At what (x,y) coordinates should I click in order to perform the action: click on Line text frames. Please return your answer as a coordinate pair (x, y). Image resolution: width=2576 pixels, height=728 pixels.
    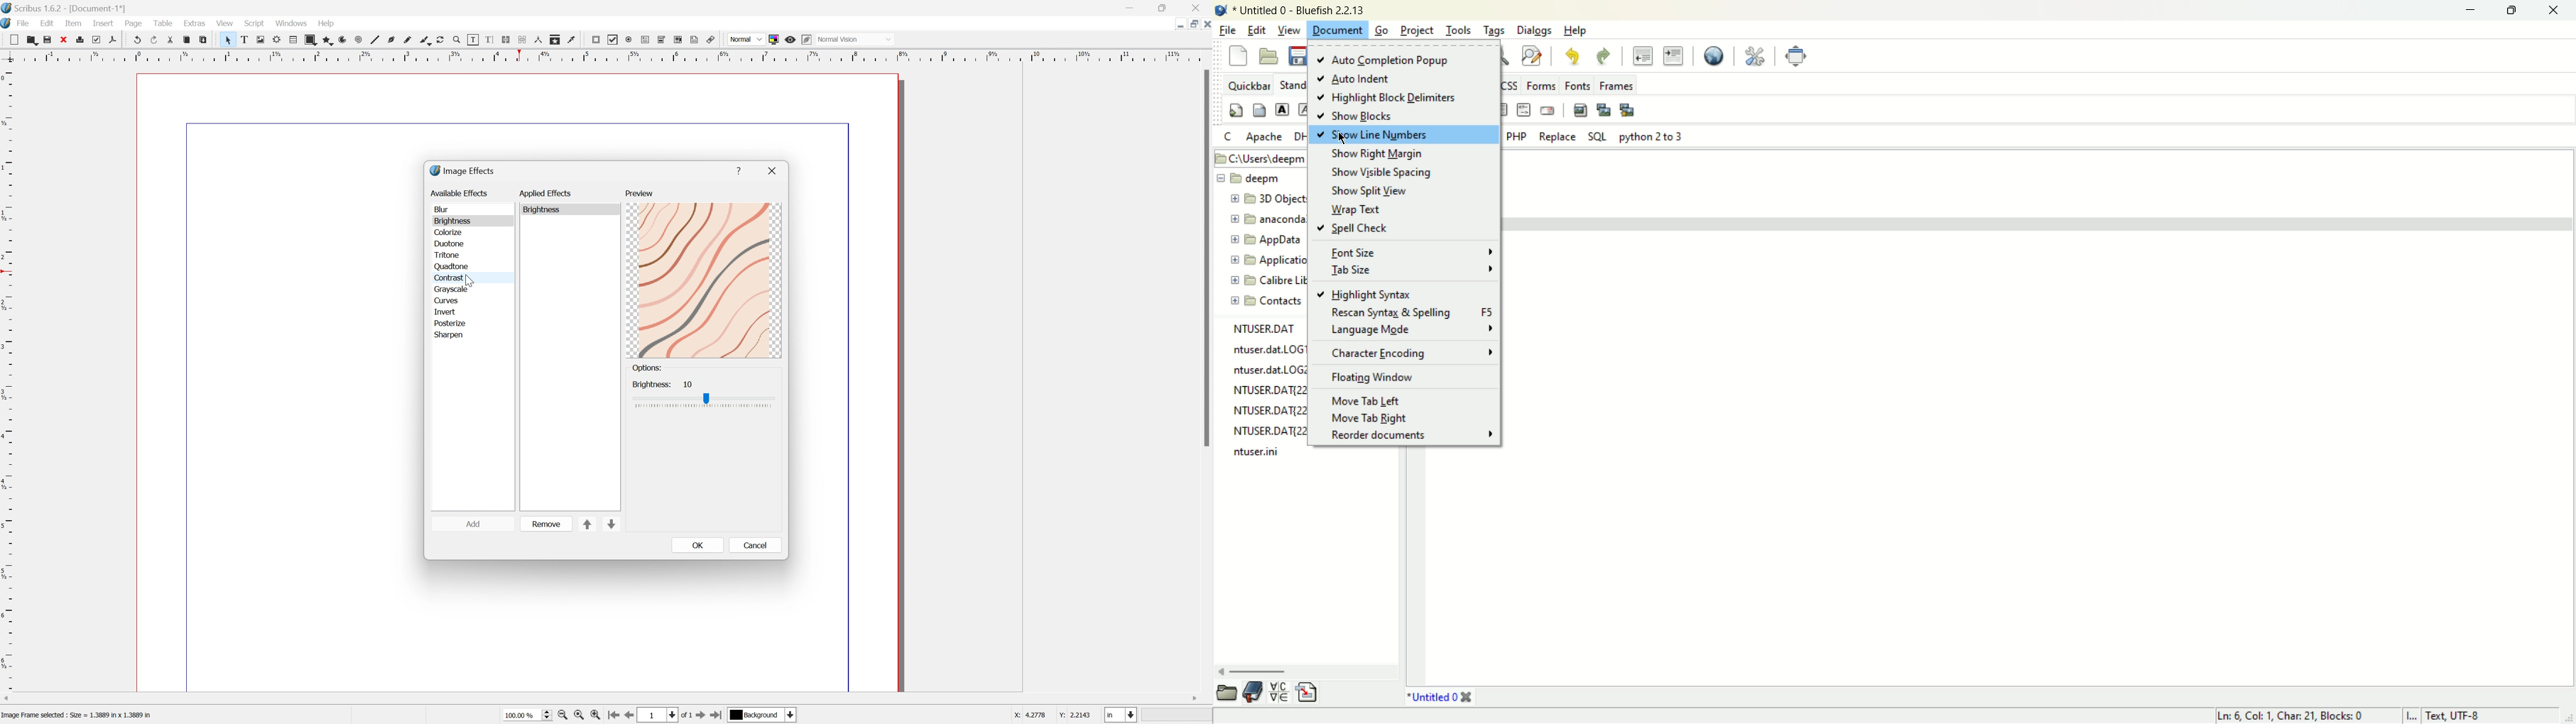
    Looking at the image, I should click on (506, 39).